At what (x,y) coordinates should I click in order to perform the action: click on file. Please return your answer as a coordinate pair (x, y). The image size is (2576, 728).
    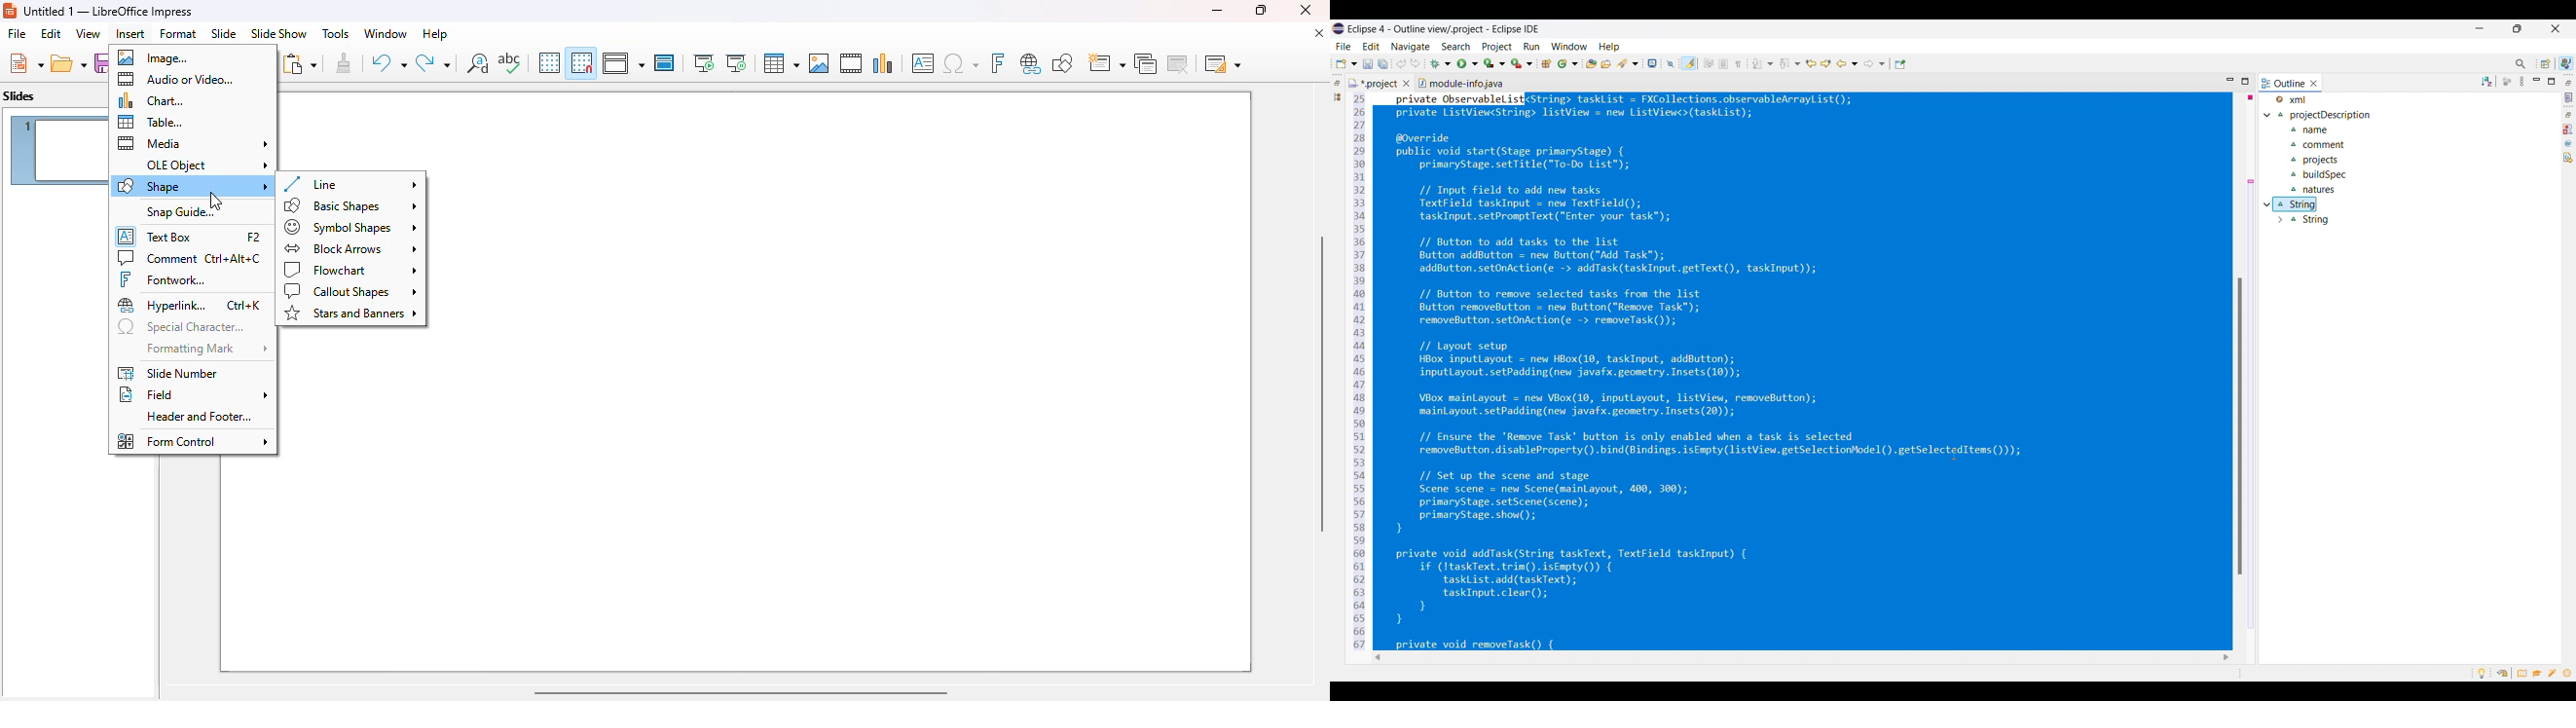
    Looking at the image, I should click on (17, 34).